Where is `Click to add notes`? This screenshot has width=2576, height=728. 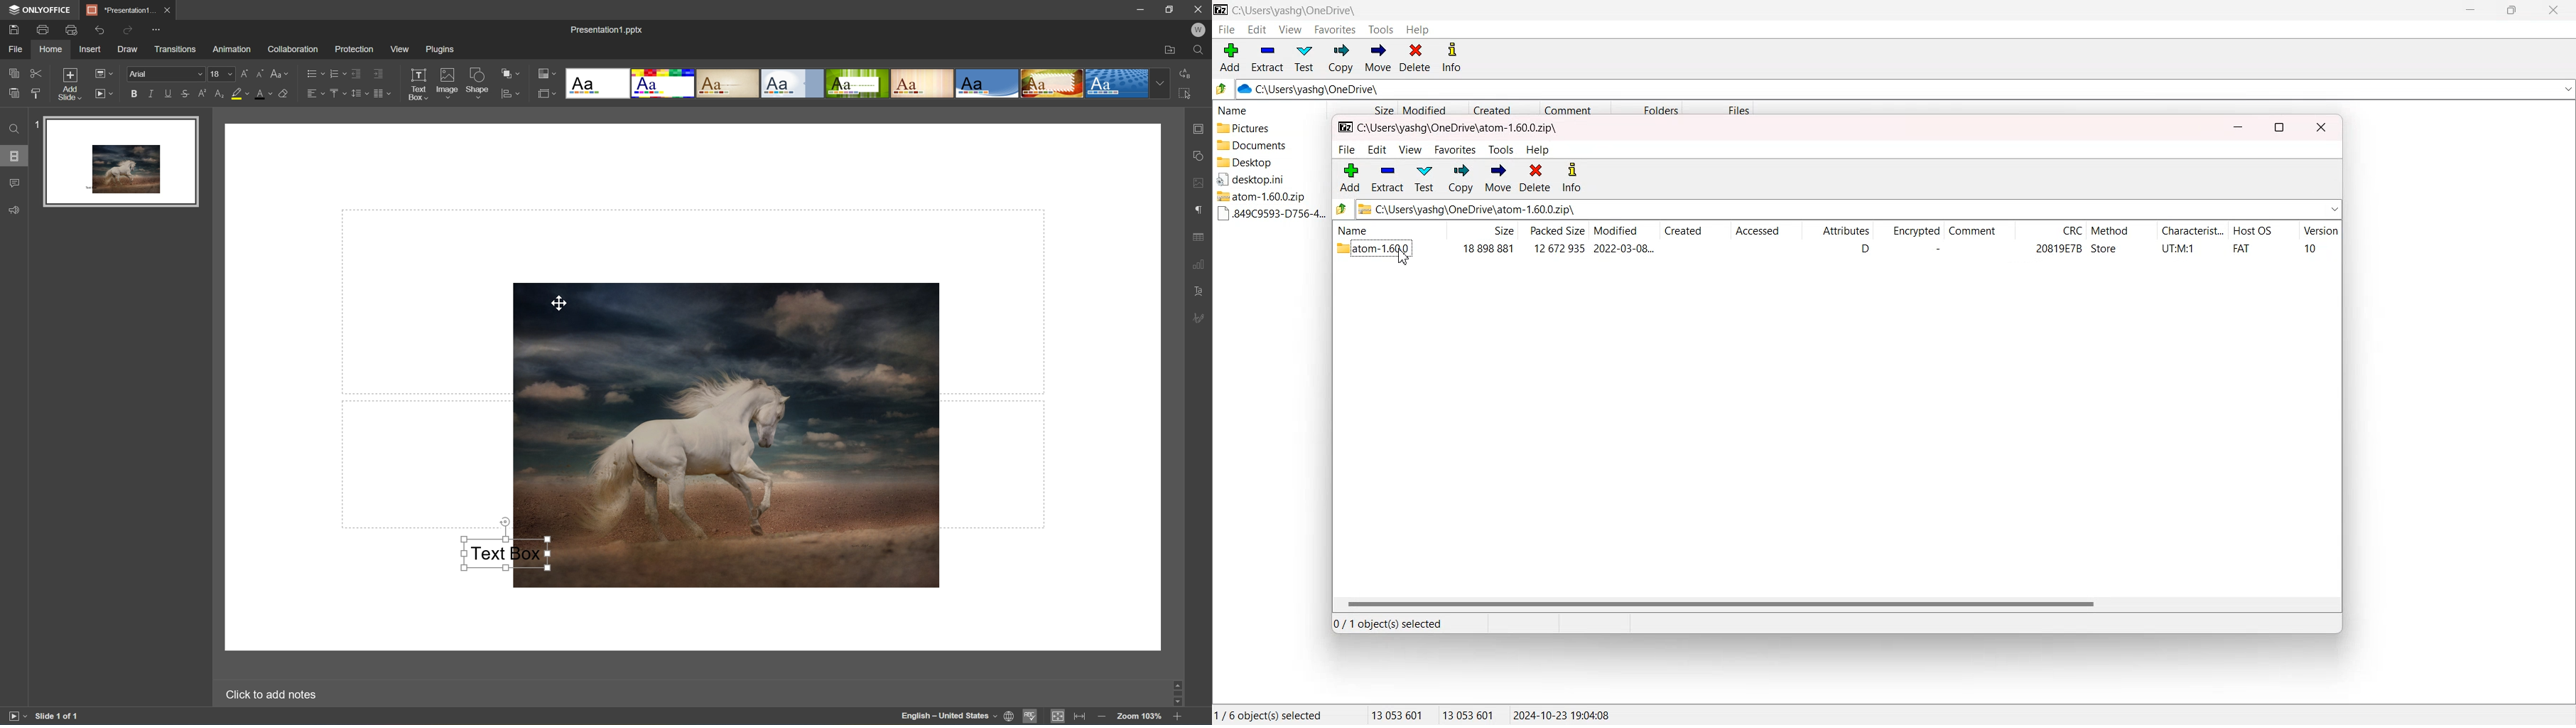 Click to add notes is located at coordinates (276, 696).